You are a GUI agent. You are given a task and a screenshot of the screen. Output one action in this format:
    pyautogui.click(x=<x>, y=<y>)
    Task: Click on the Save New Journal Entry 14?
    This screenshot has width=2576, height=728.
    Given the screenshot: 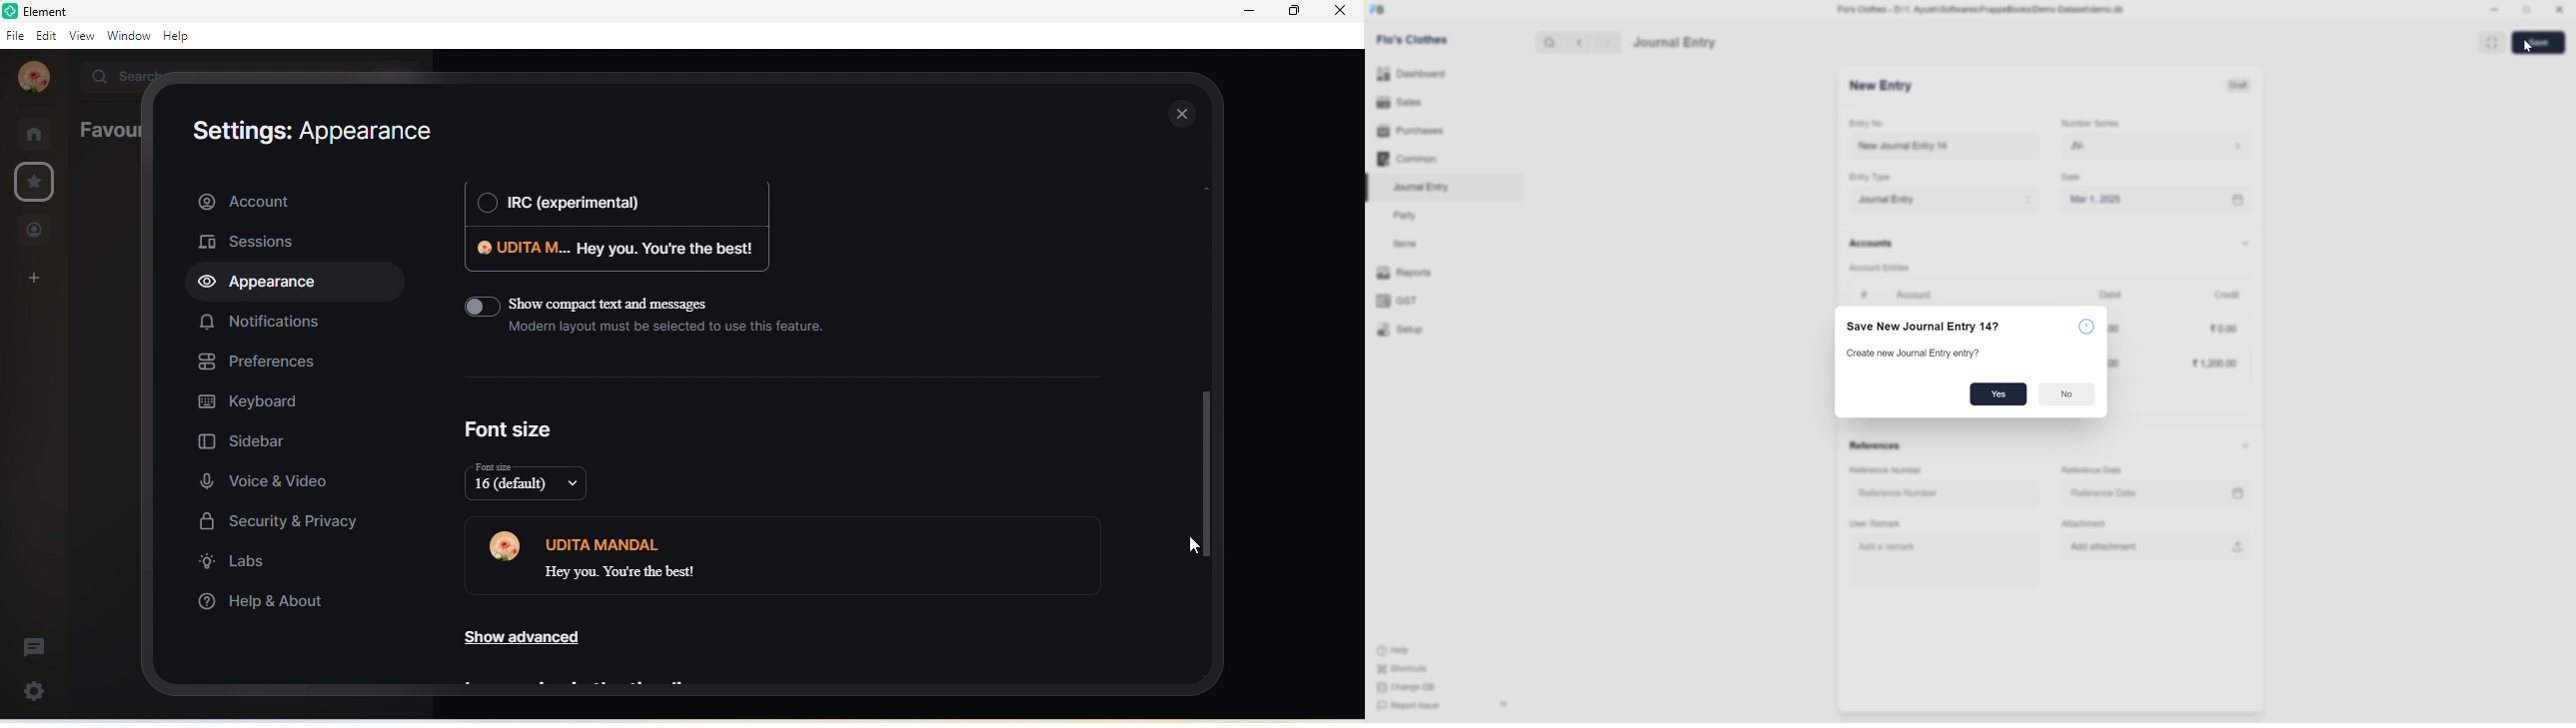 What is the action you would take?
    pyautogui.click(x=1926, y=327)
    